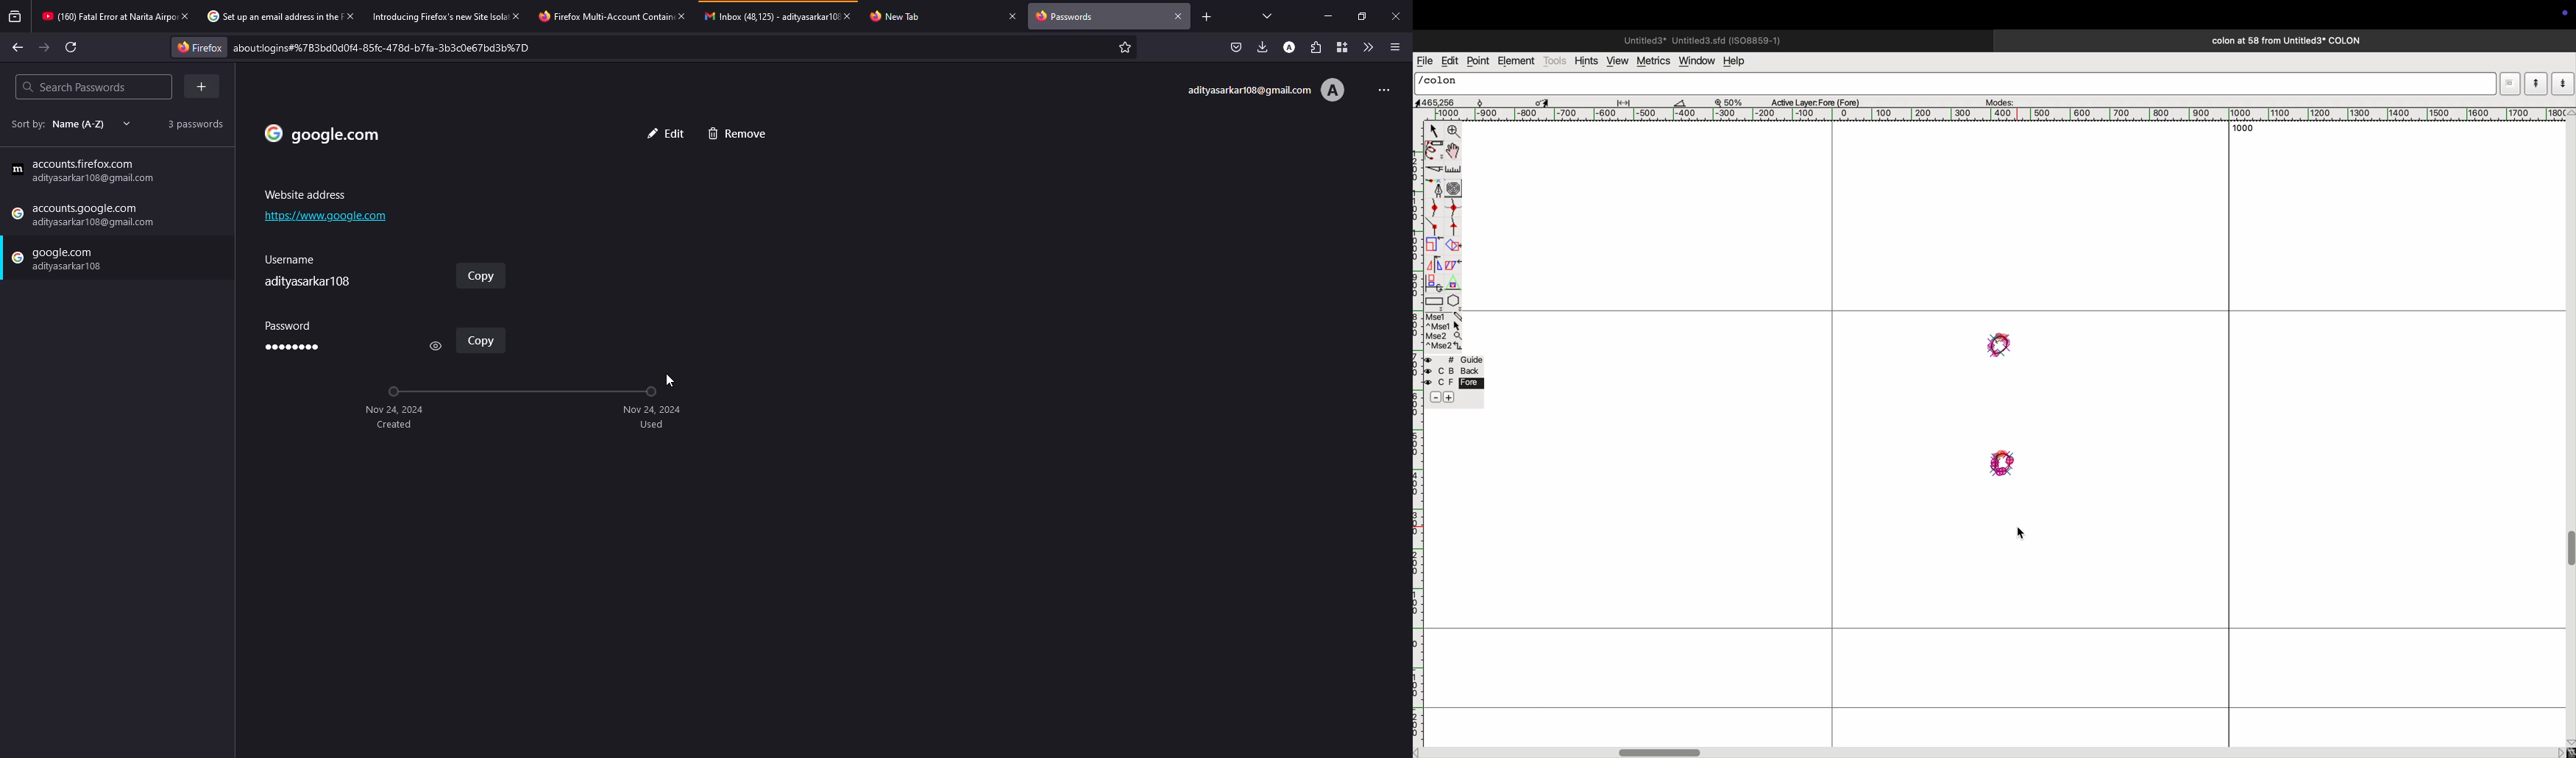 The height and width of the screenshot is (784, 2576). Describe the element at coordinates (1268, 15) in the screenshot. I see `view tab` at that location.